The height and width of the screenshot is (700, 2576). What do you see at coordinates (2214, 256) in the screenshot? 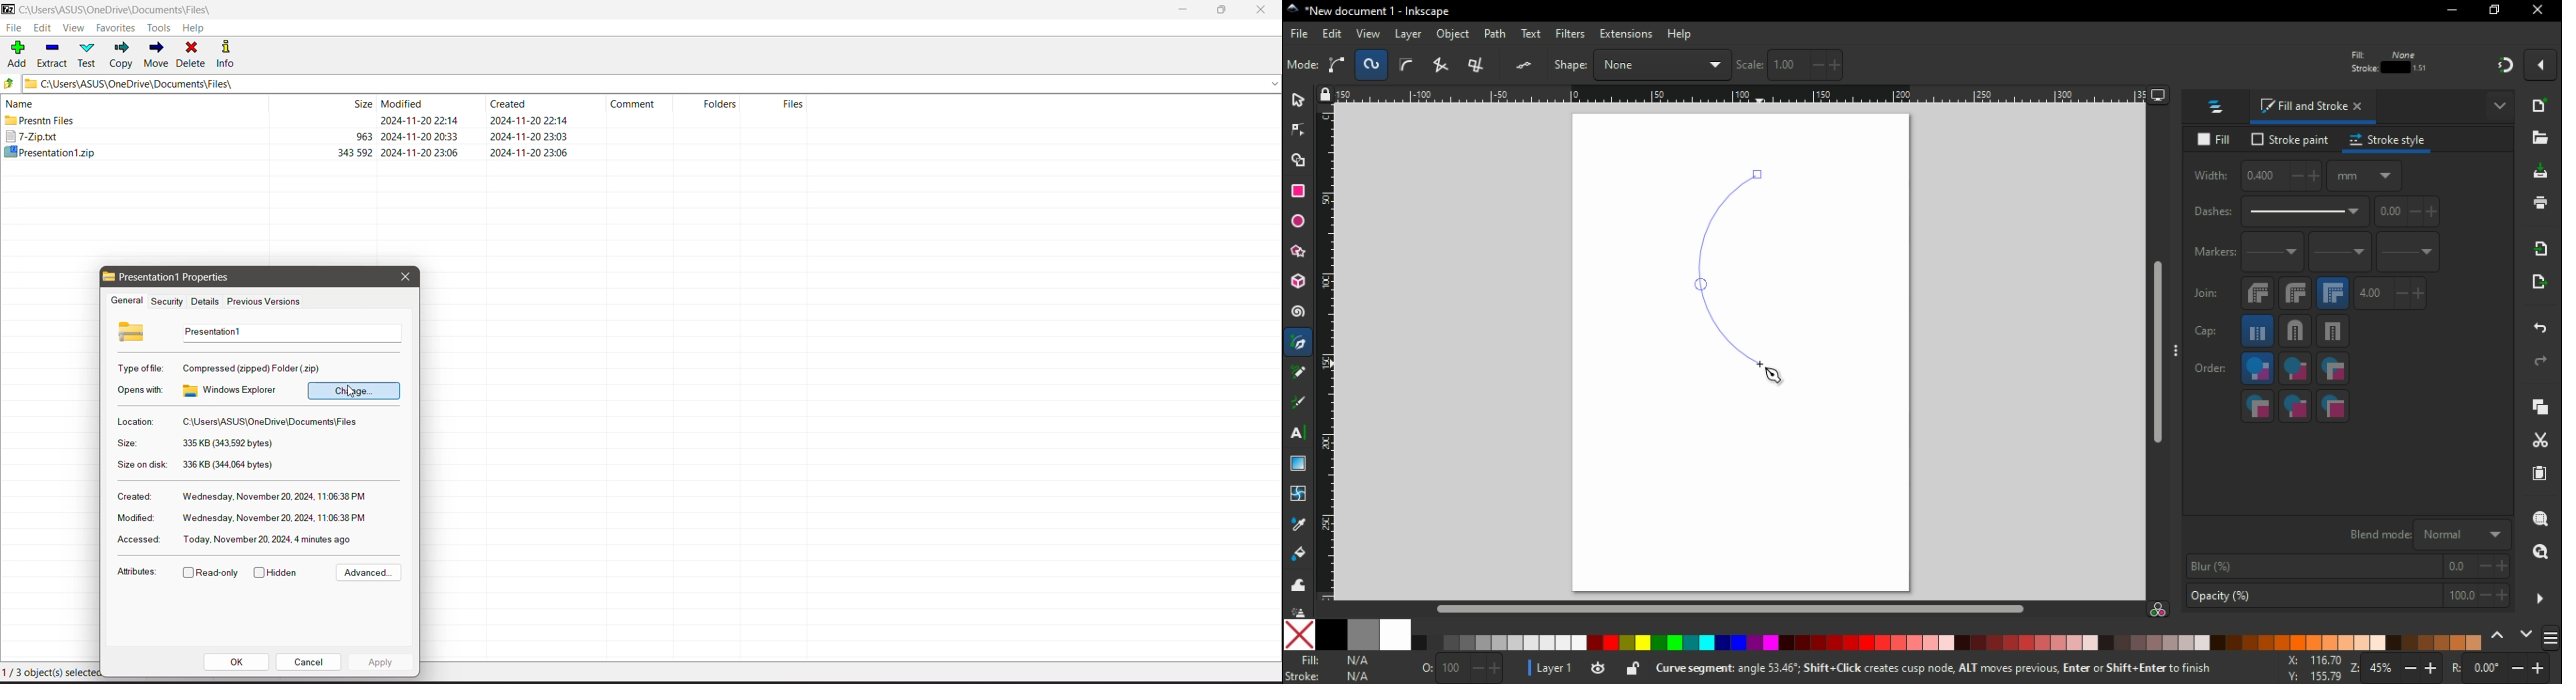
I see `markers` at bounding box center [2214, 256].